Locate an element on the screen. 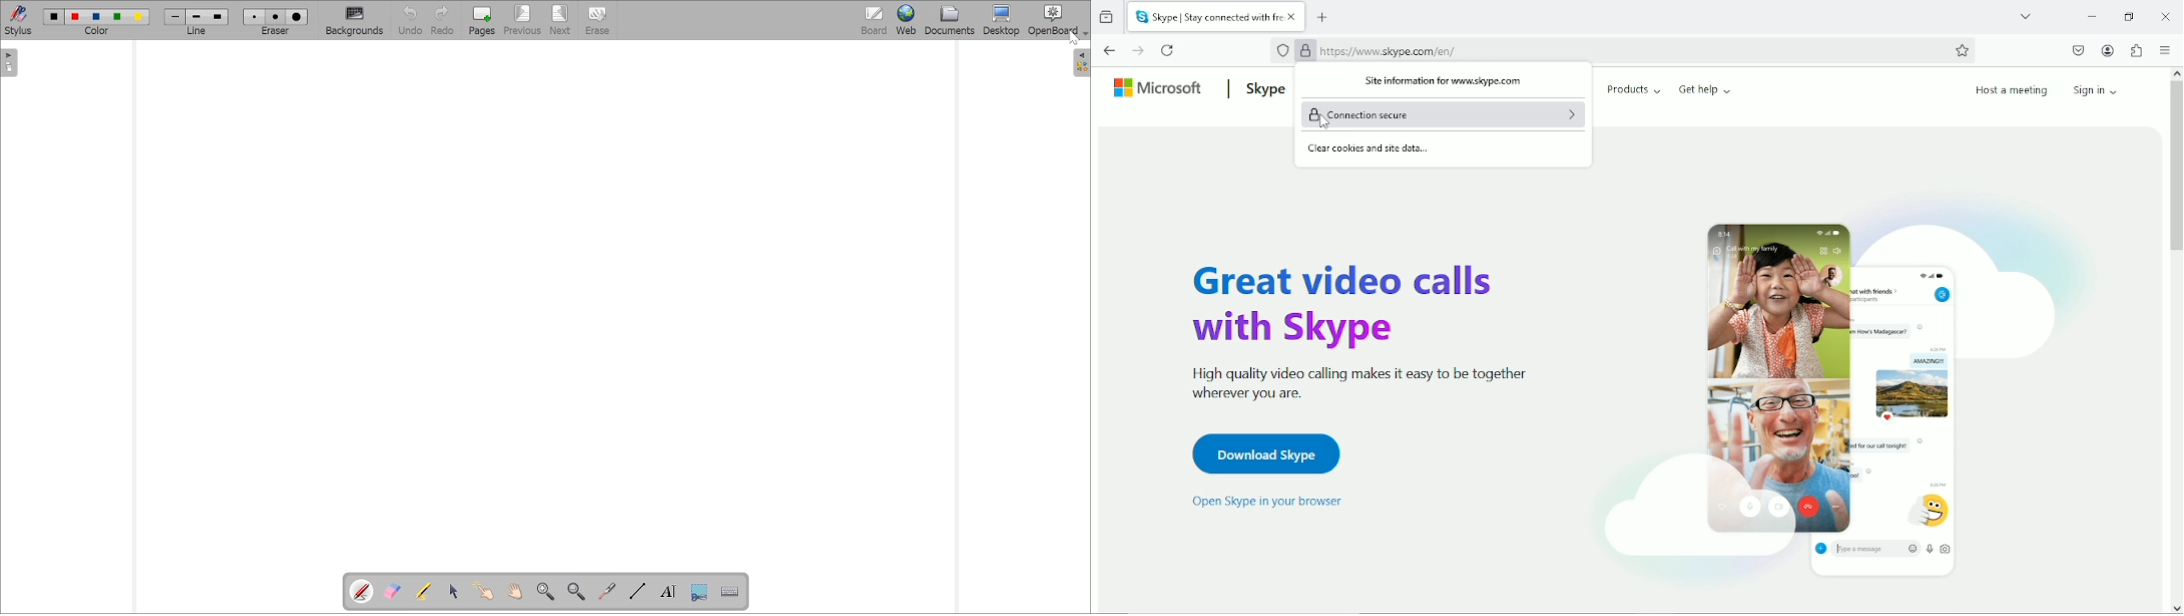 The image size is (2184, 616). Current tab is located at coordinates (1208, 17).